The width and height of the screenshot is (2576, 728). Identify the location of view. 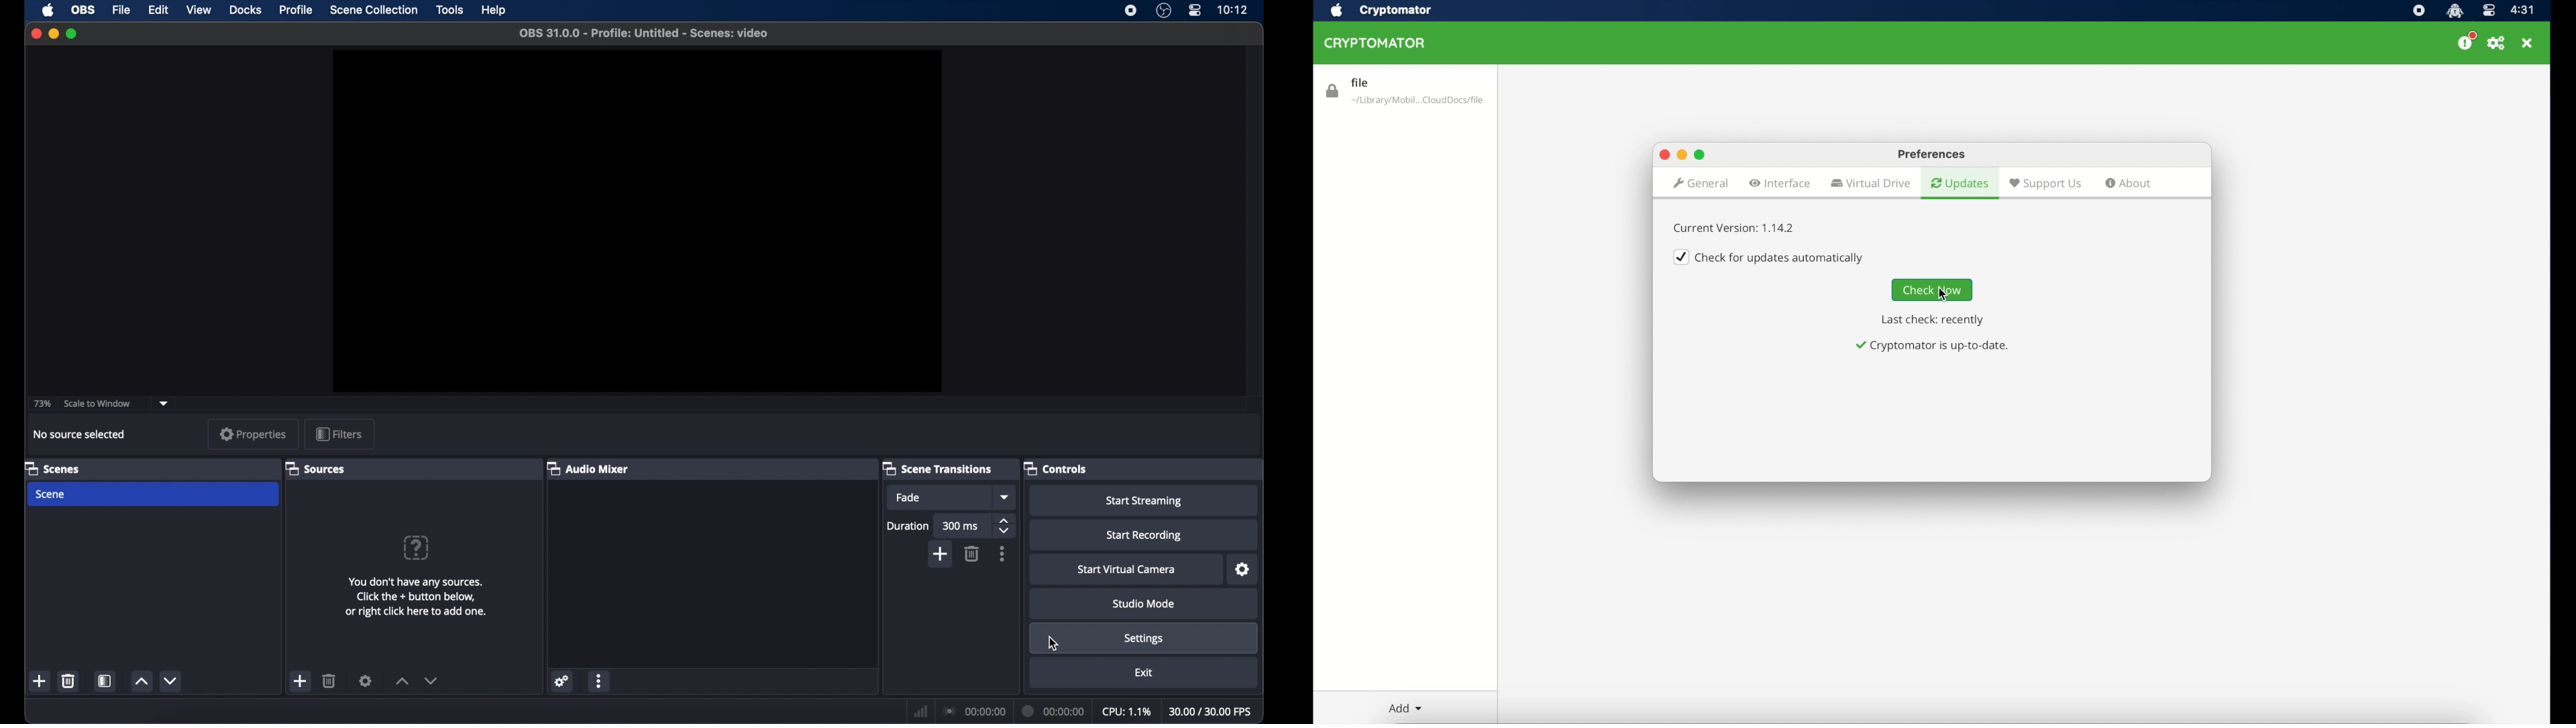
(200, 10).